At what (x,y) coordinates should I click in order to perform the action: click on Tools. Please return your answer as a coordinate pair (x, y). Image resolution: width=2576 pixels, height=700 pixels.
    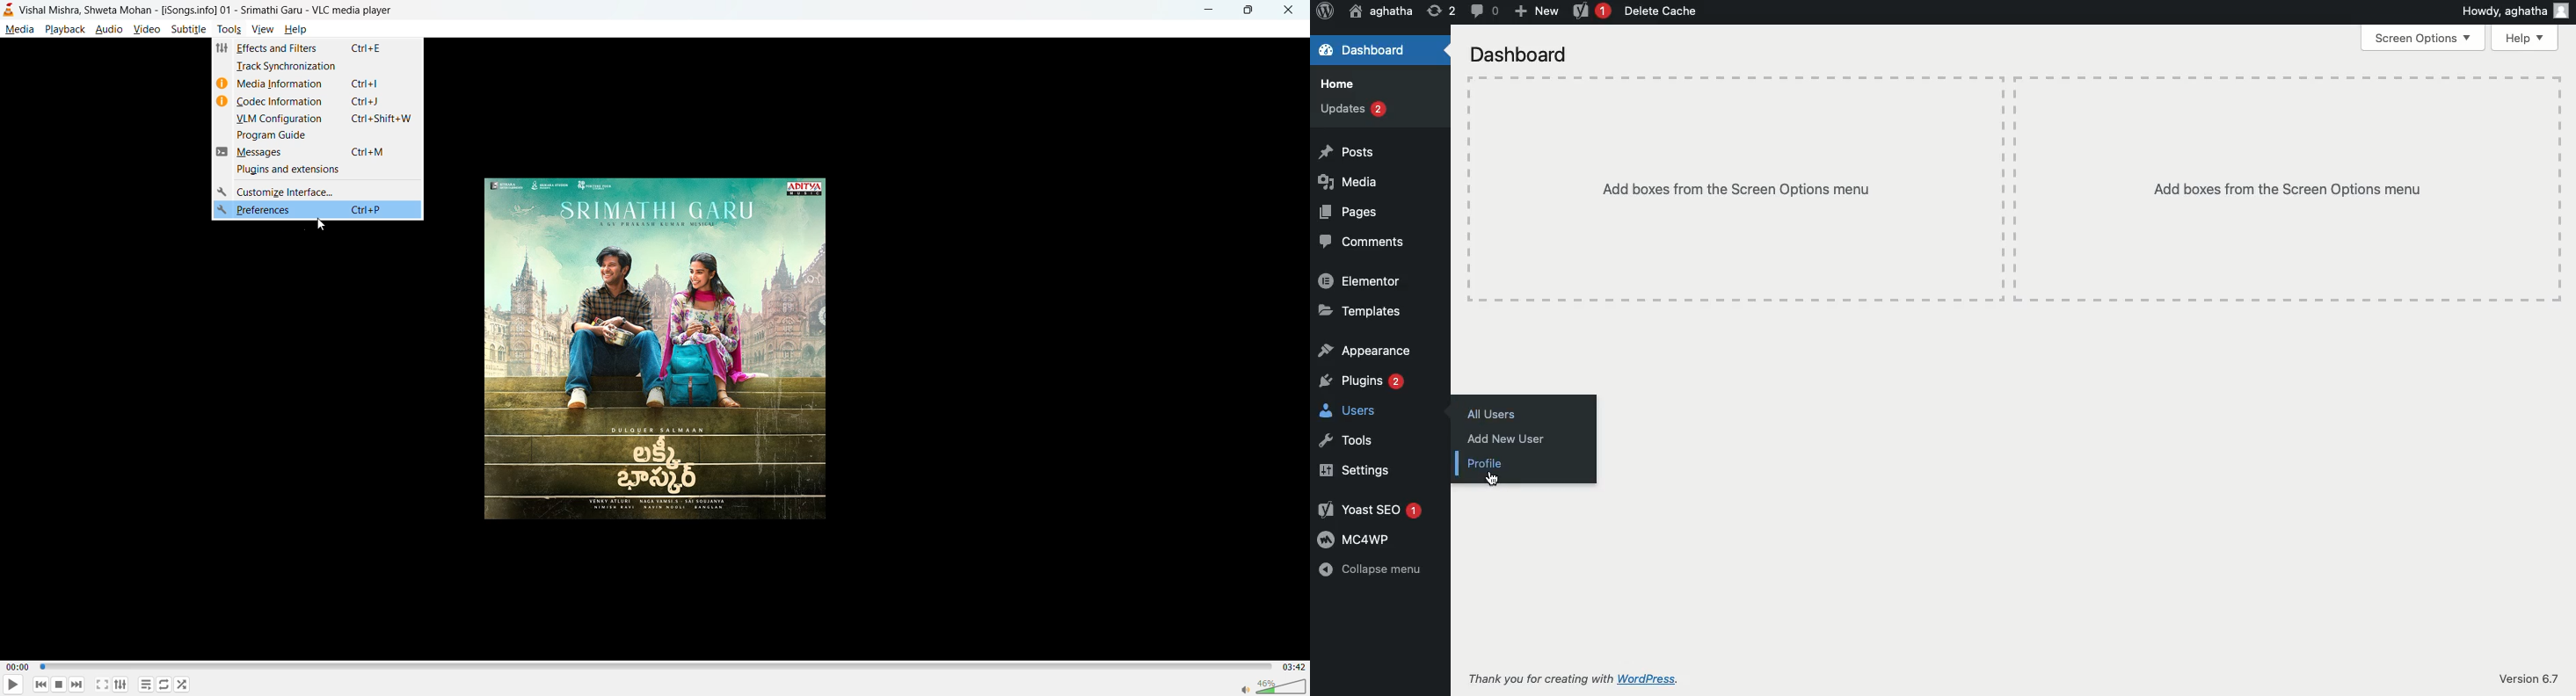
    Looking at the image, I should click on (1343, 440).